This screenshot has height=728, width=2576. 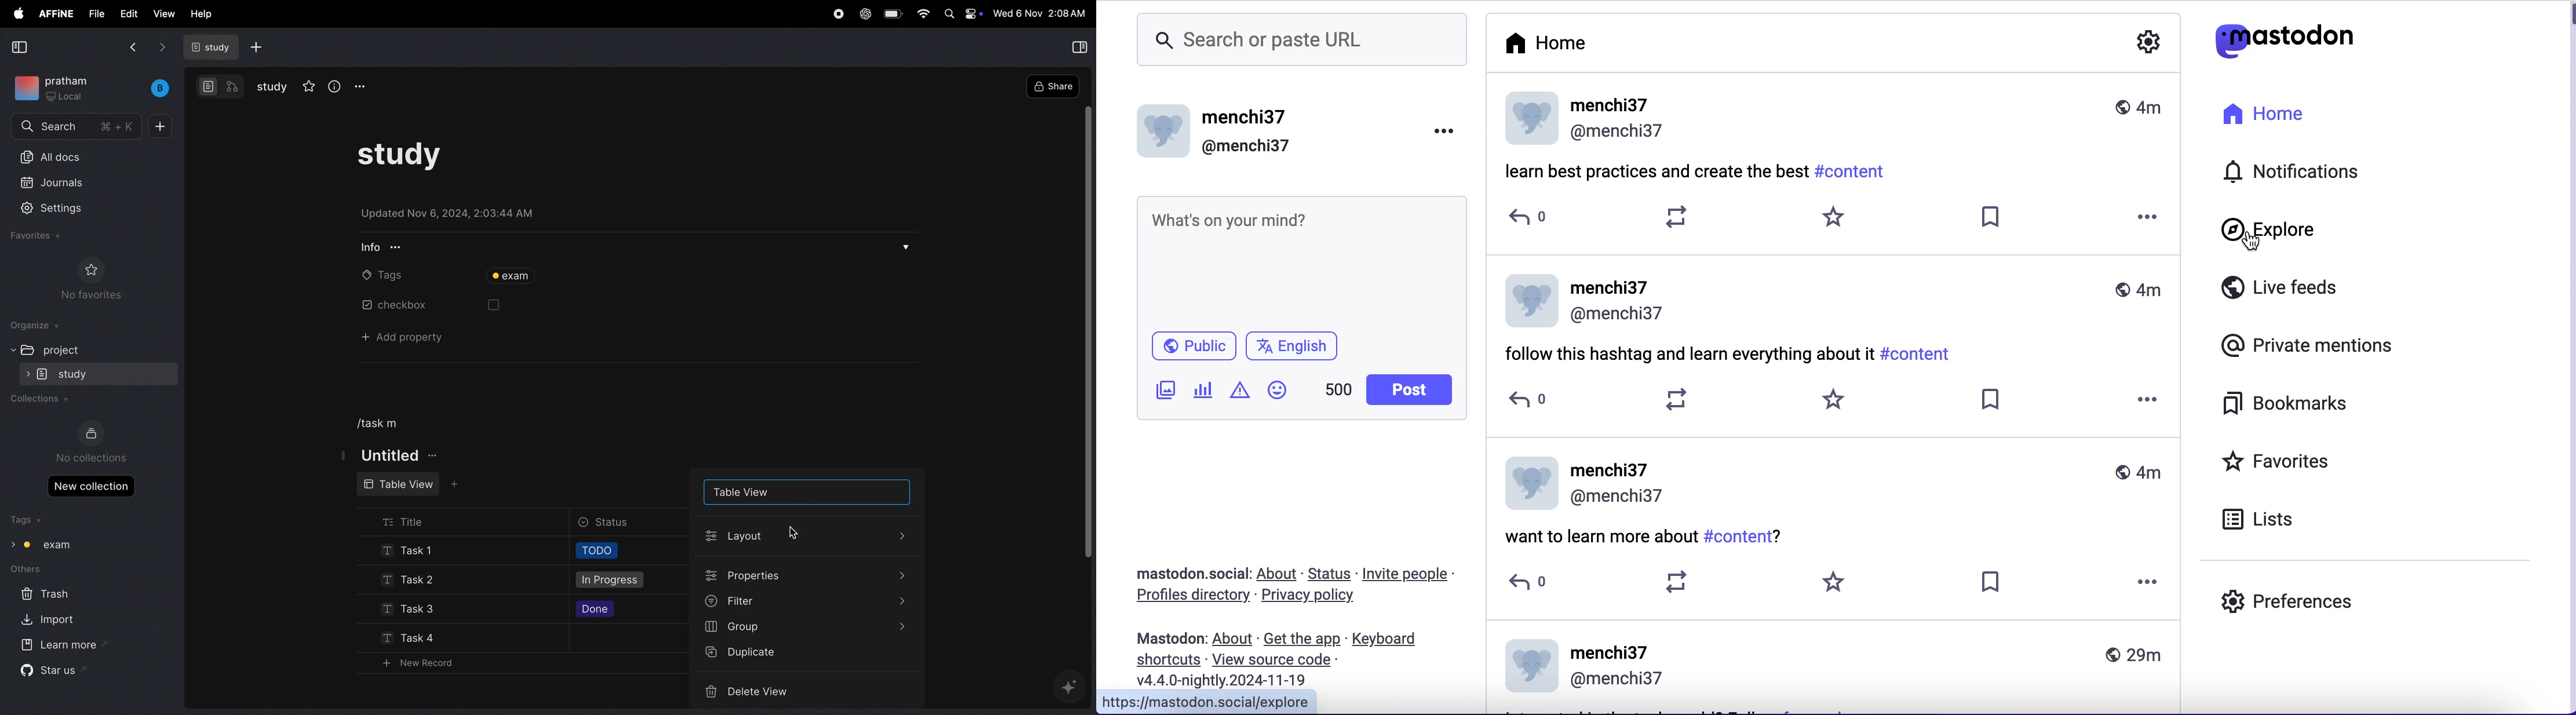 What do you see at coordinates (1395, 637) in the screenshot?
I see `keyboard` at bounding box center [1395, 637].